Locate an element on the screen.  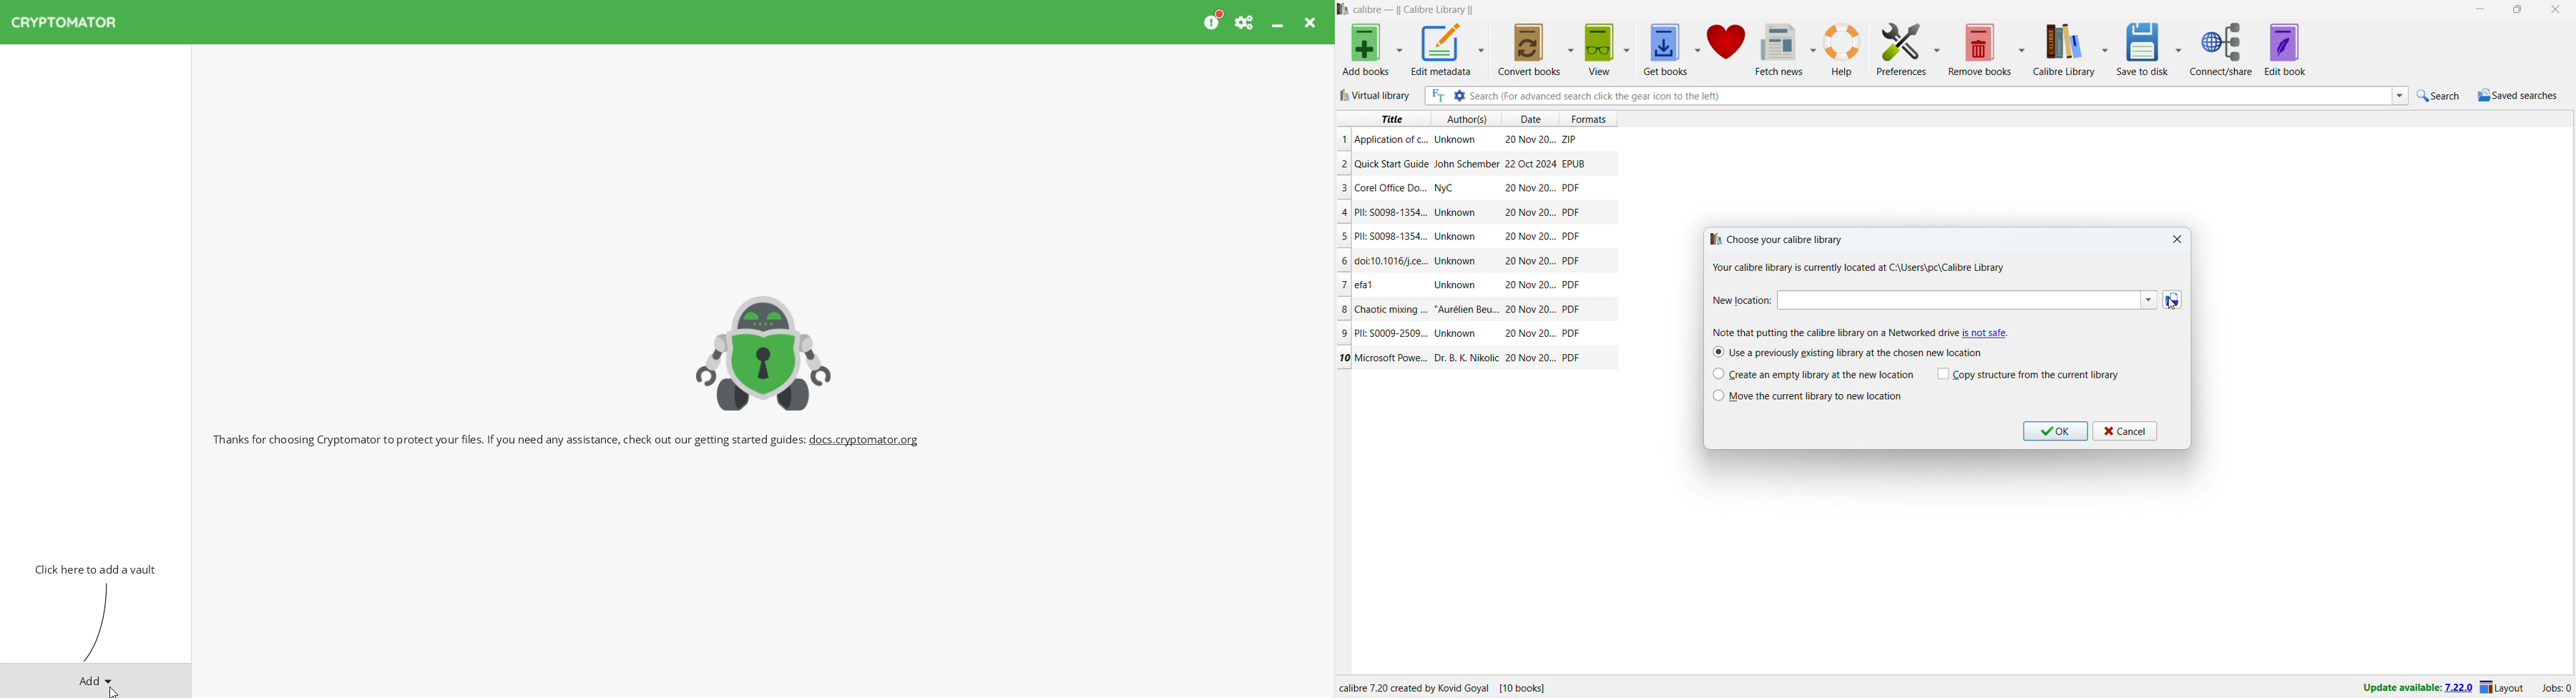
Title is located at coordinates (1393, 262).